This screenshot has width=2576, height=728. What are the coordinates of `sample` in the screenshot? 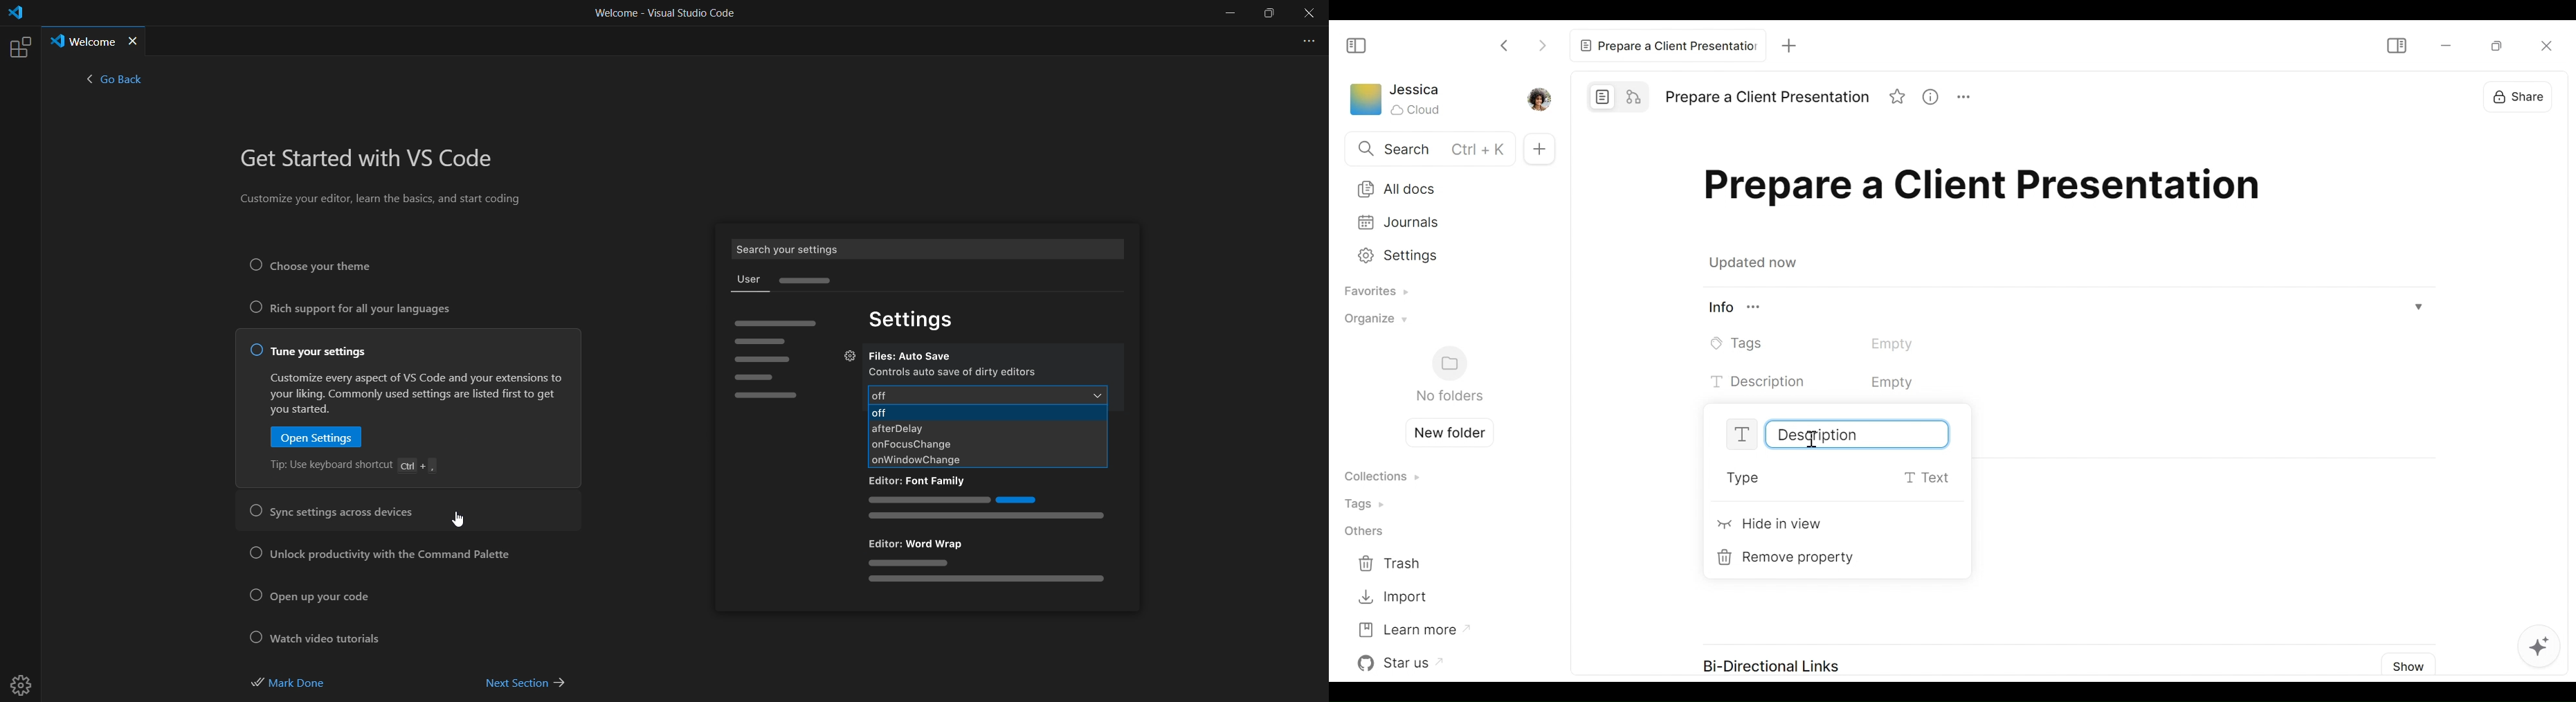 It's located at (807, 282).